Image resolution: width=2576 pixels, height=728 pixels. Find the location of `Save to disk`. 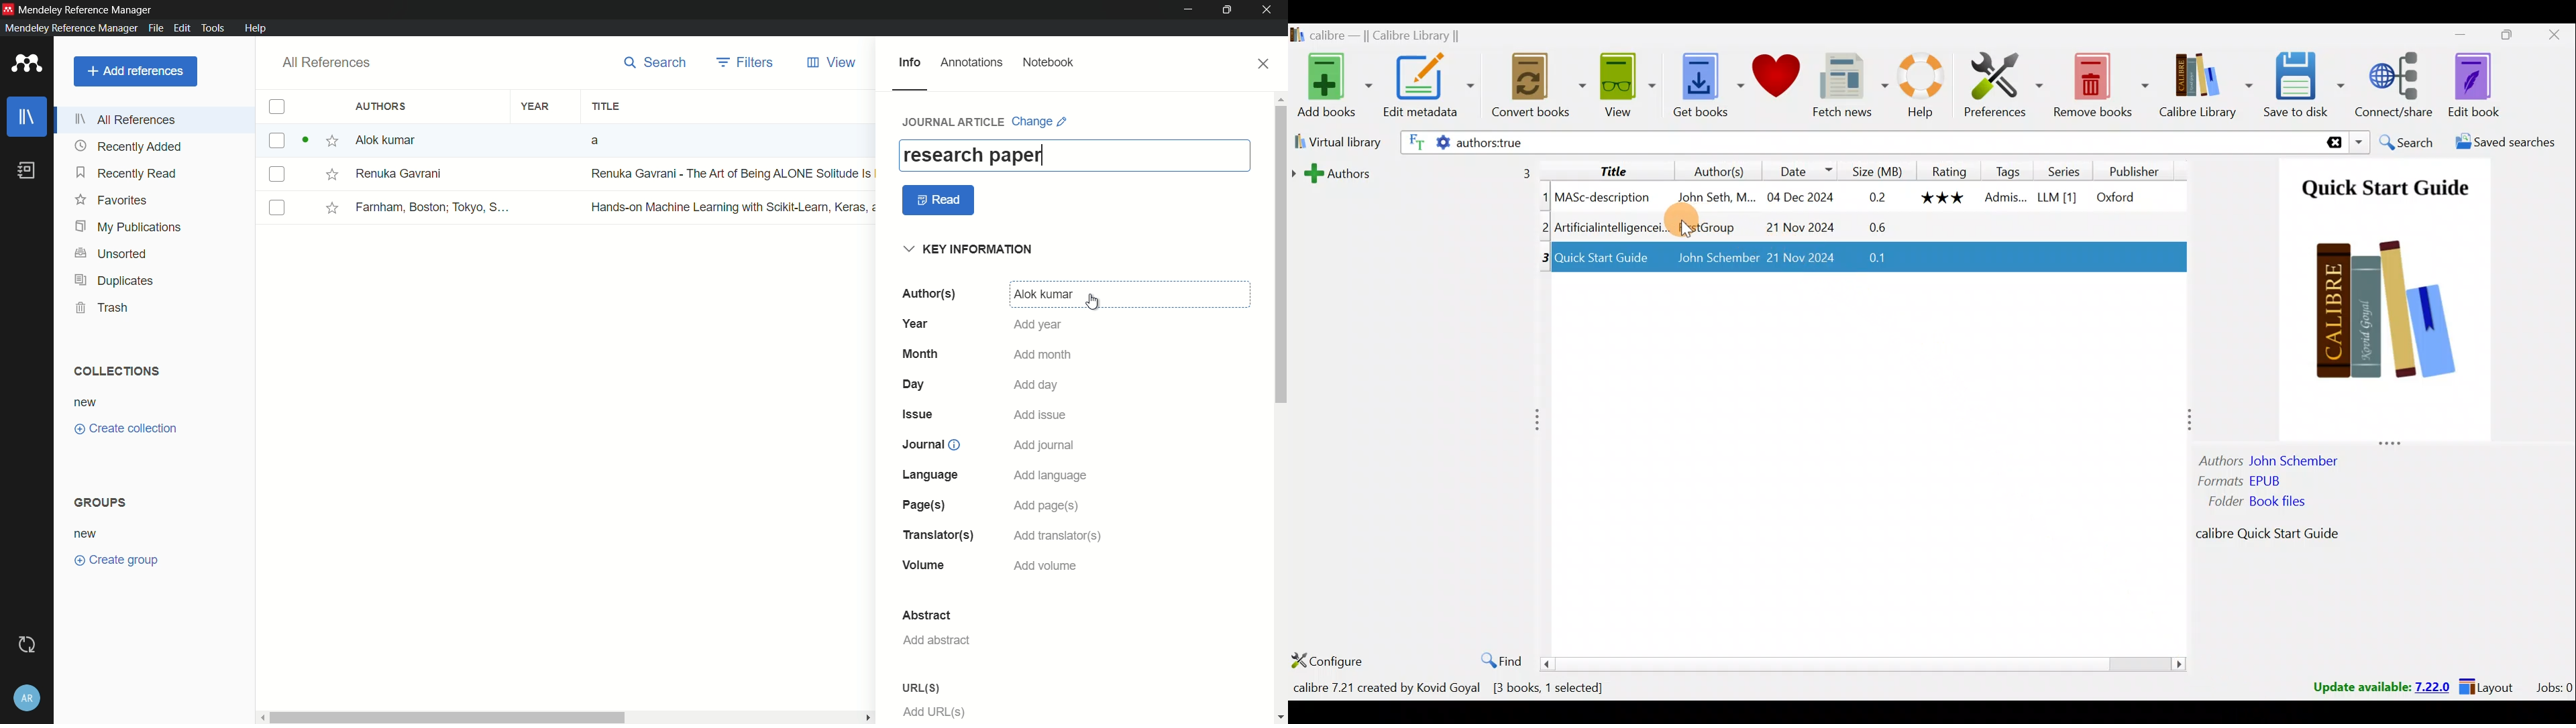

Save to disk is located at coordinates (2302, 85).